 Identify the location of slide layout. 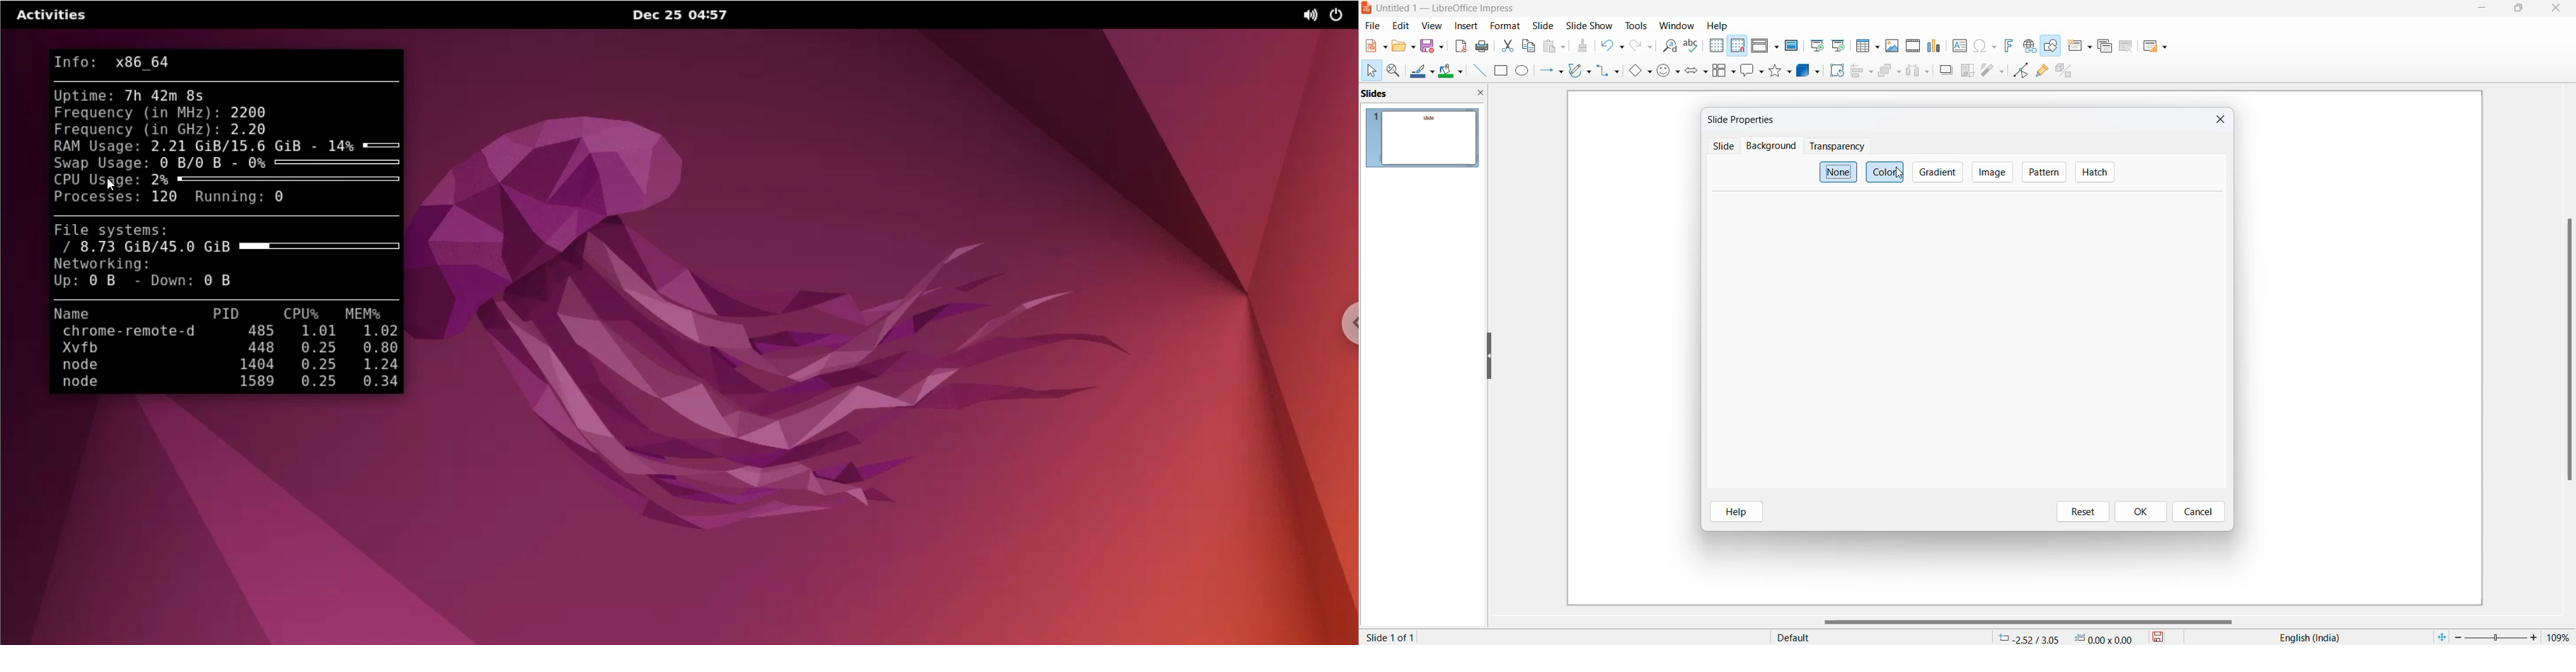
(2154, 49).